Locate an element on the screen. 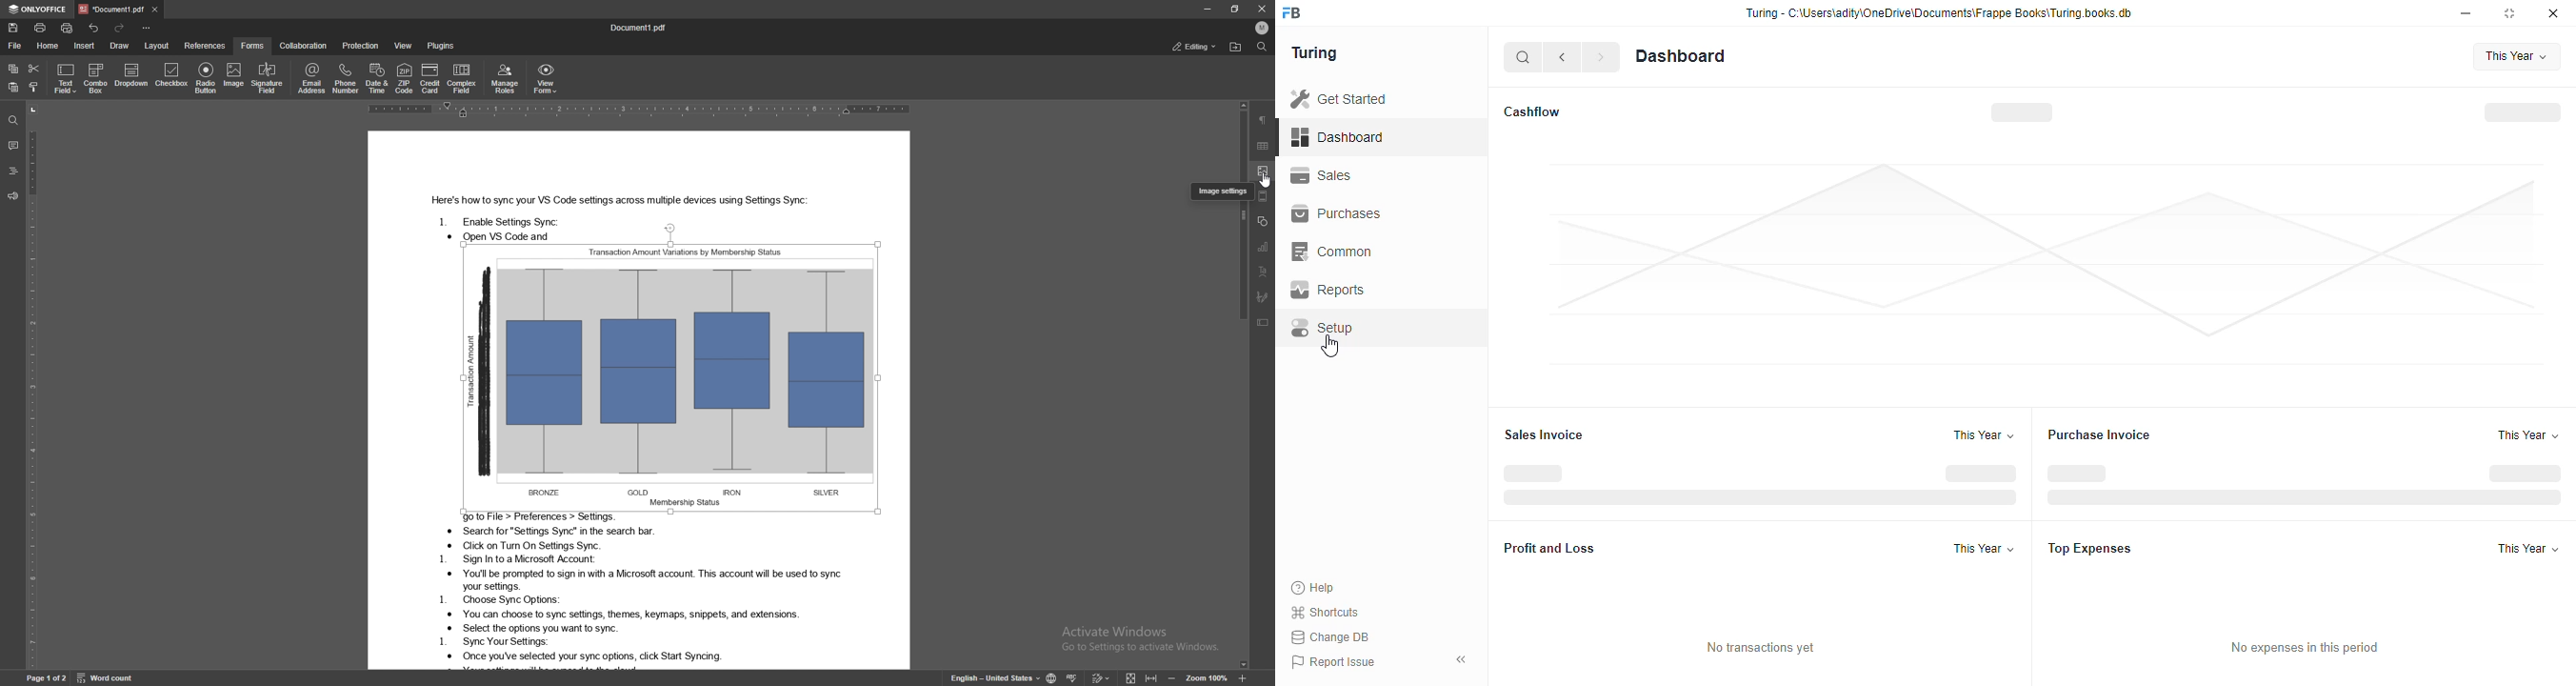 This screenshot has width=2576, height=700. references is located at coordinates (206, 45).